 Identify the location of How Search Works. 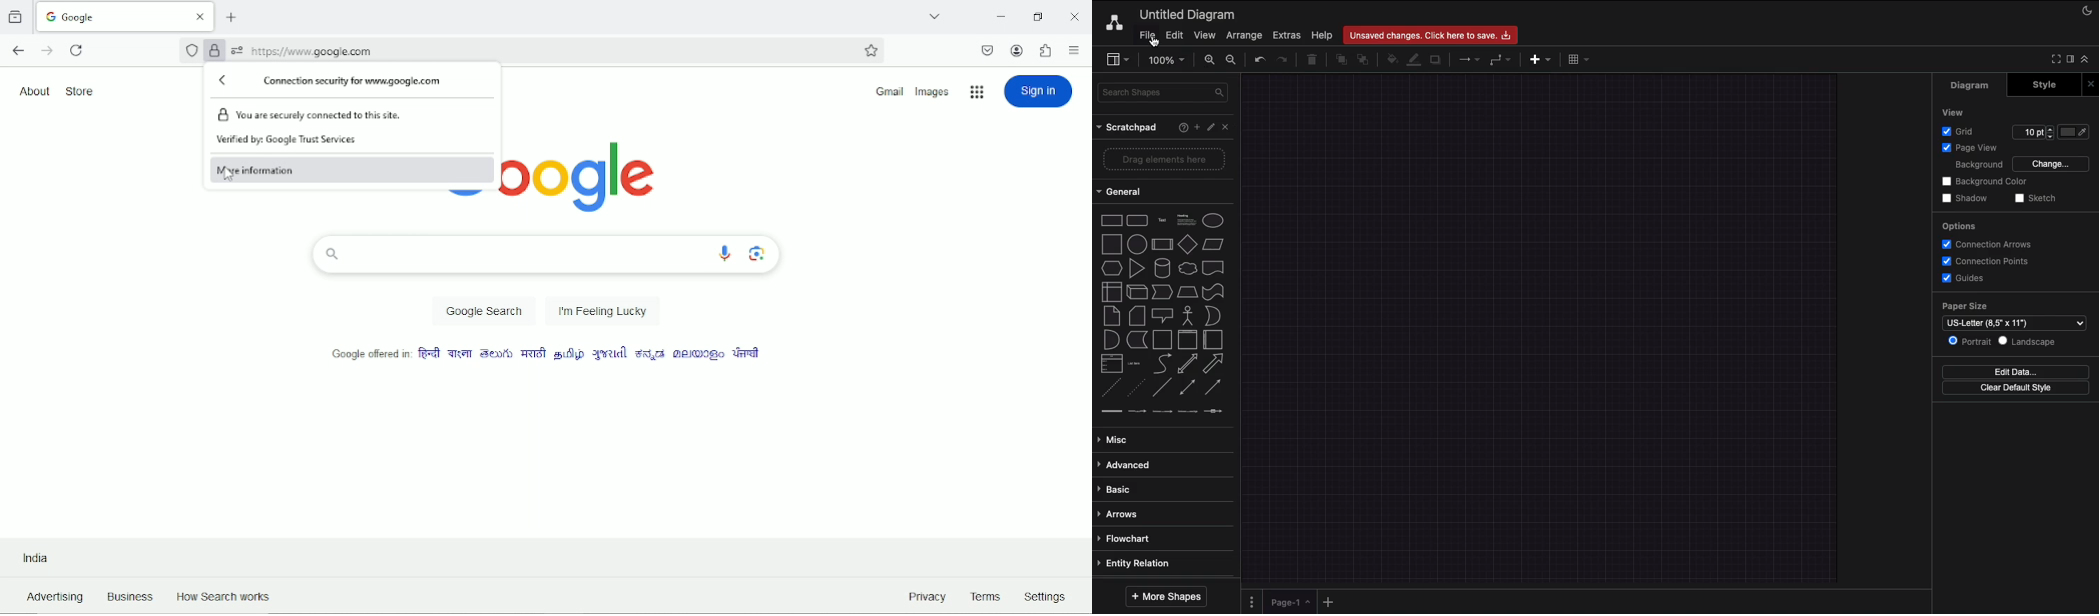
(231, 596).